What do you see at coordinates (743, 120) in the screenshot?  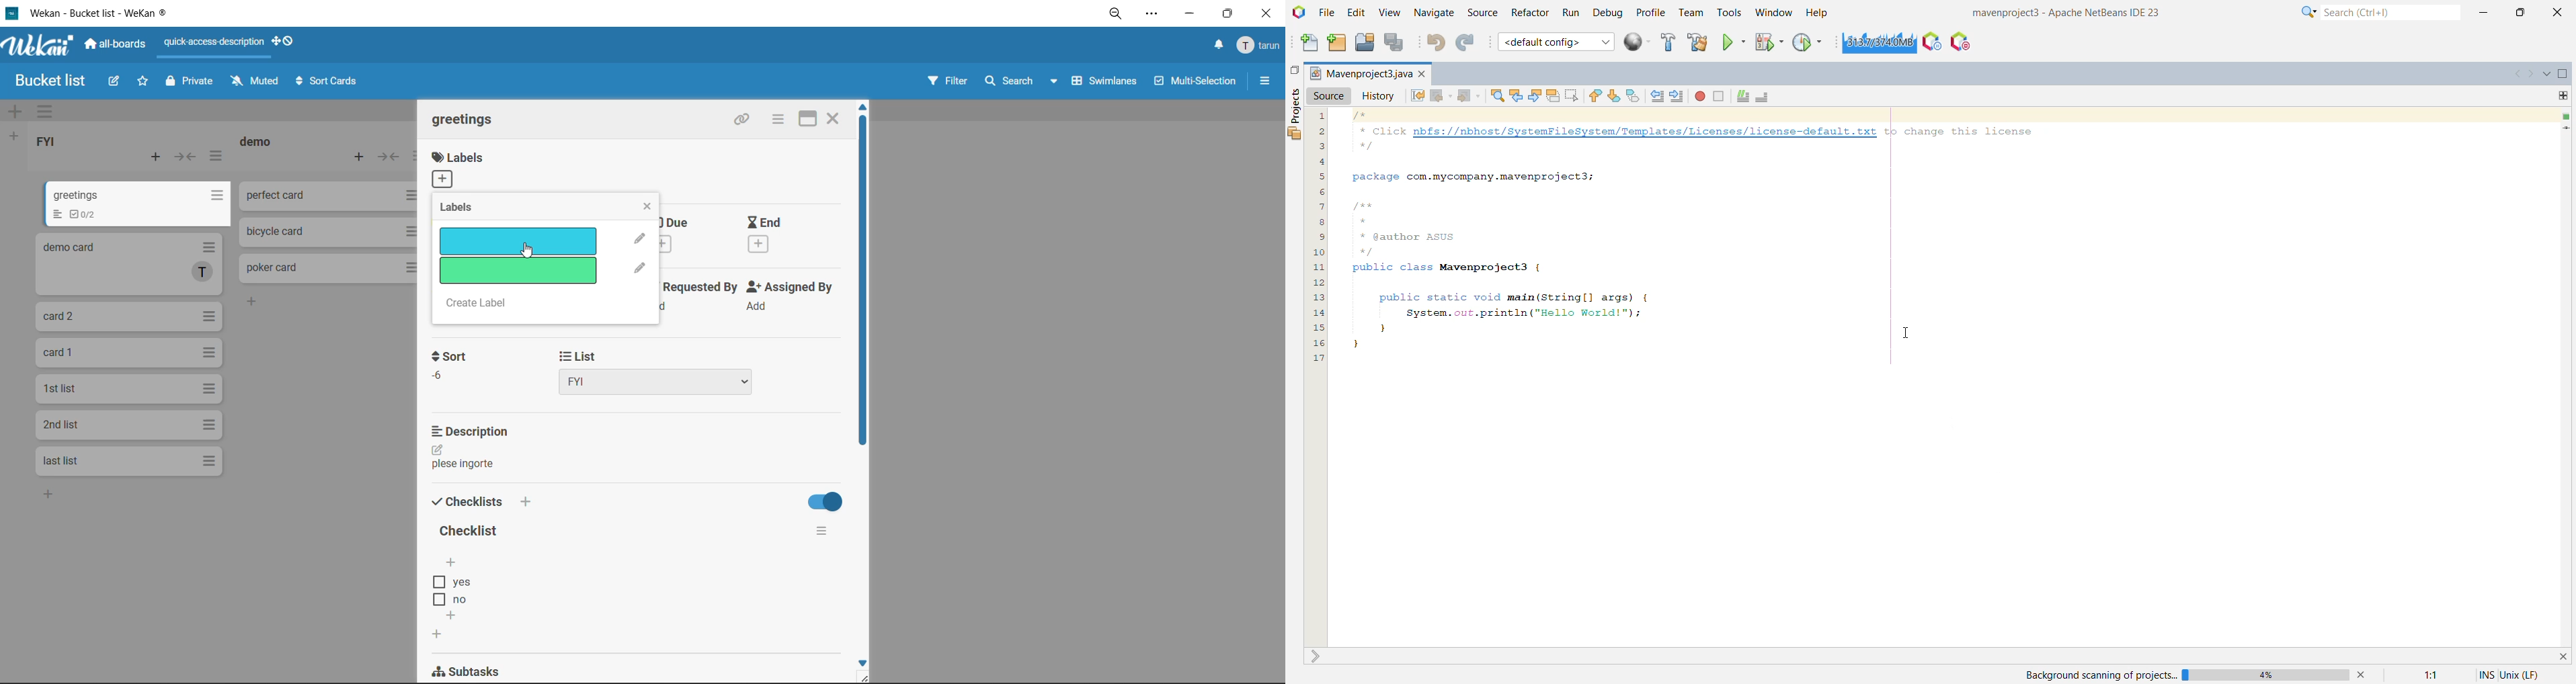 I see `copy link` at bounding box center [743, 120].